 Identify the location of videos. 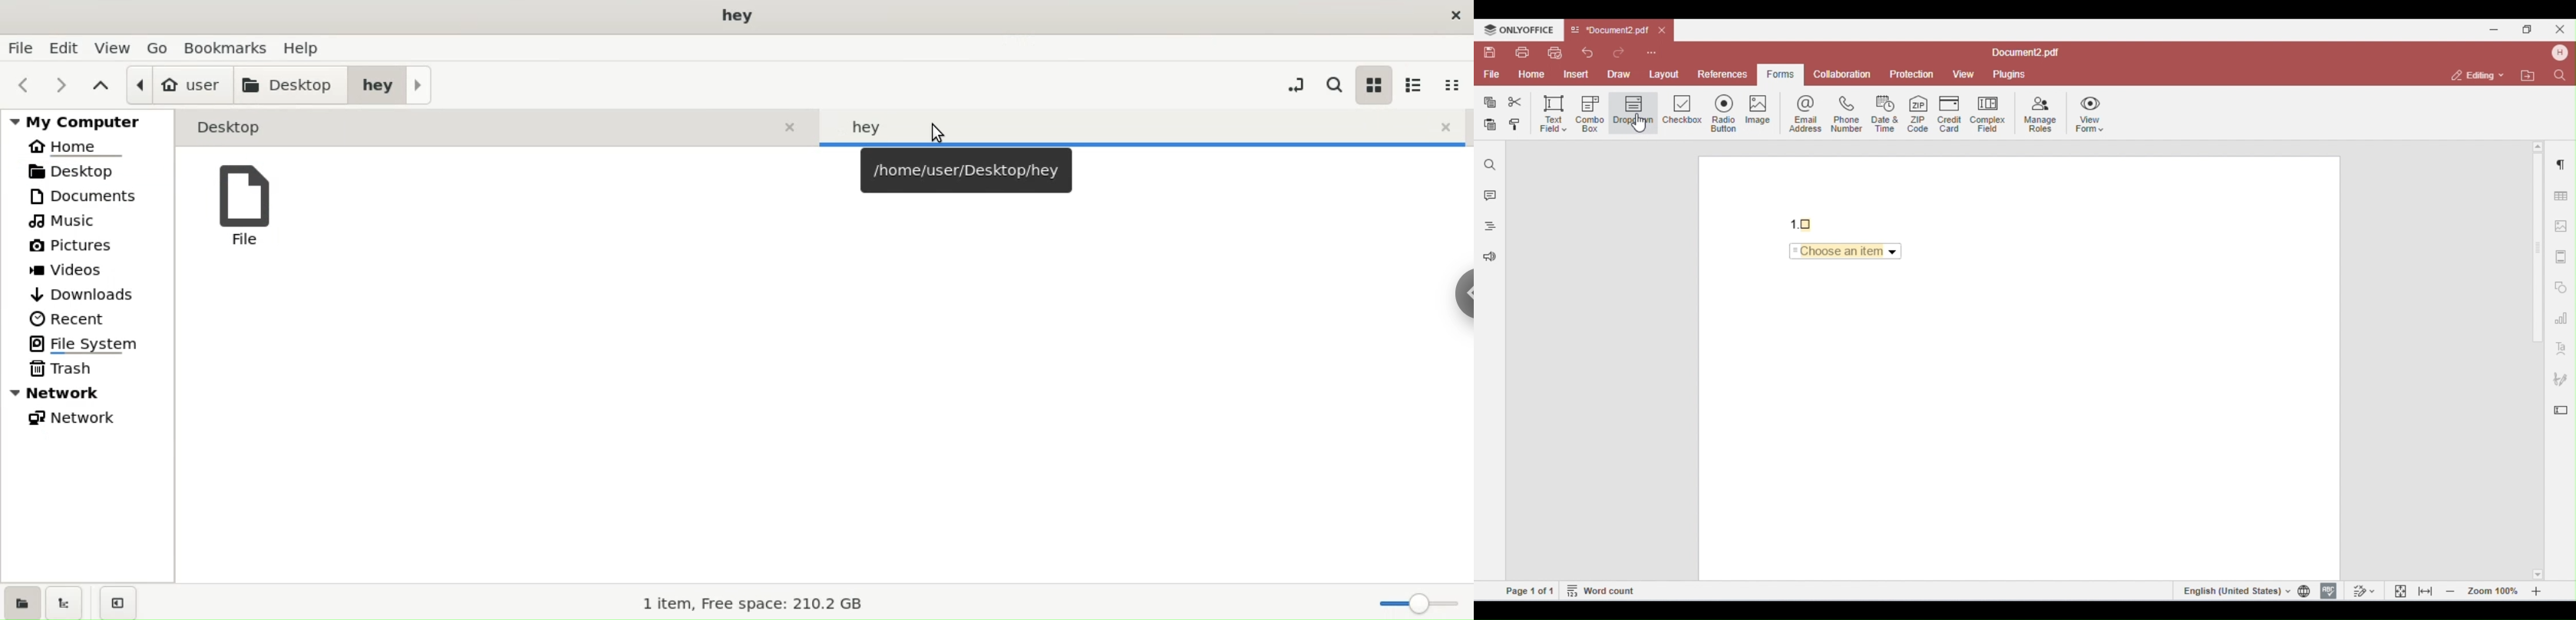
(92, 271).